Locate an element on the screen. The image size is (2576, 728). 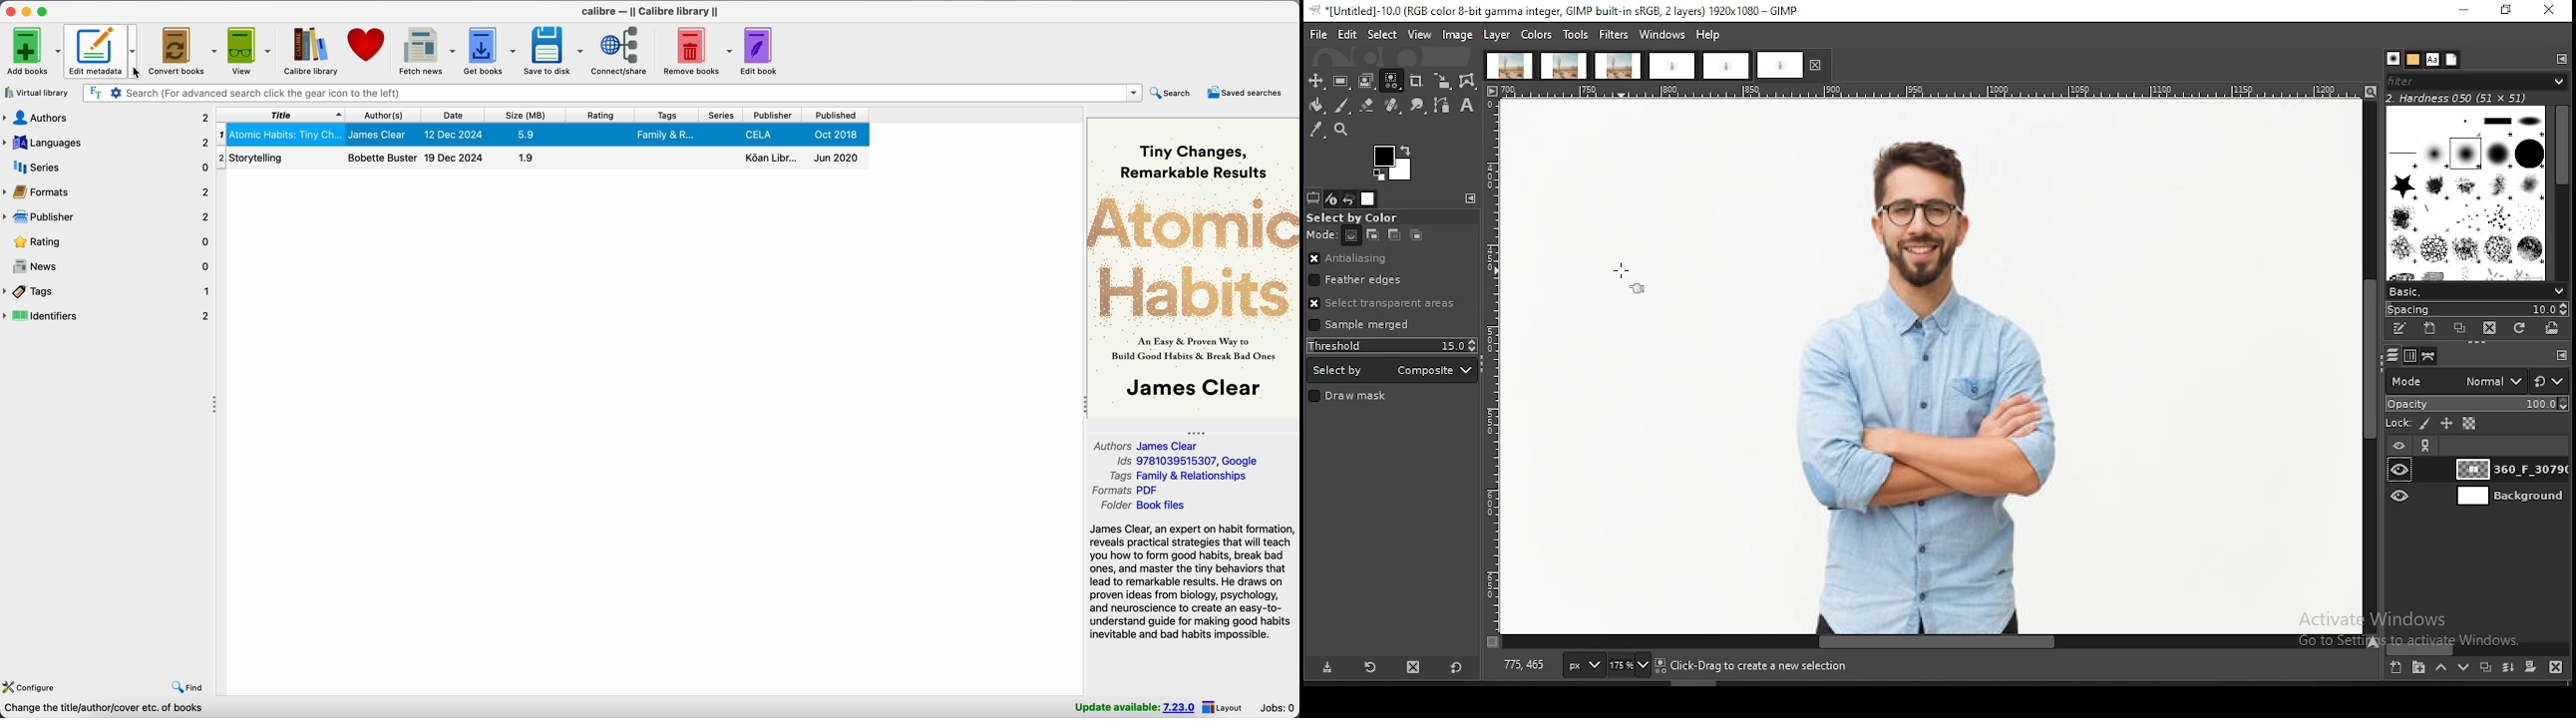
Calibre library is located at coordinates (310, 50).